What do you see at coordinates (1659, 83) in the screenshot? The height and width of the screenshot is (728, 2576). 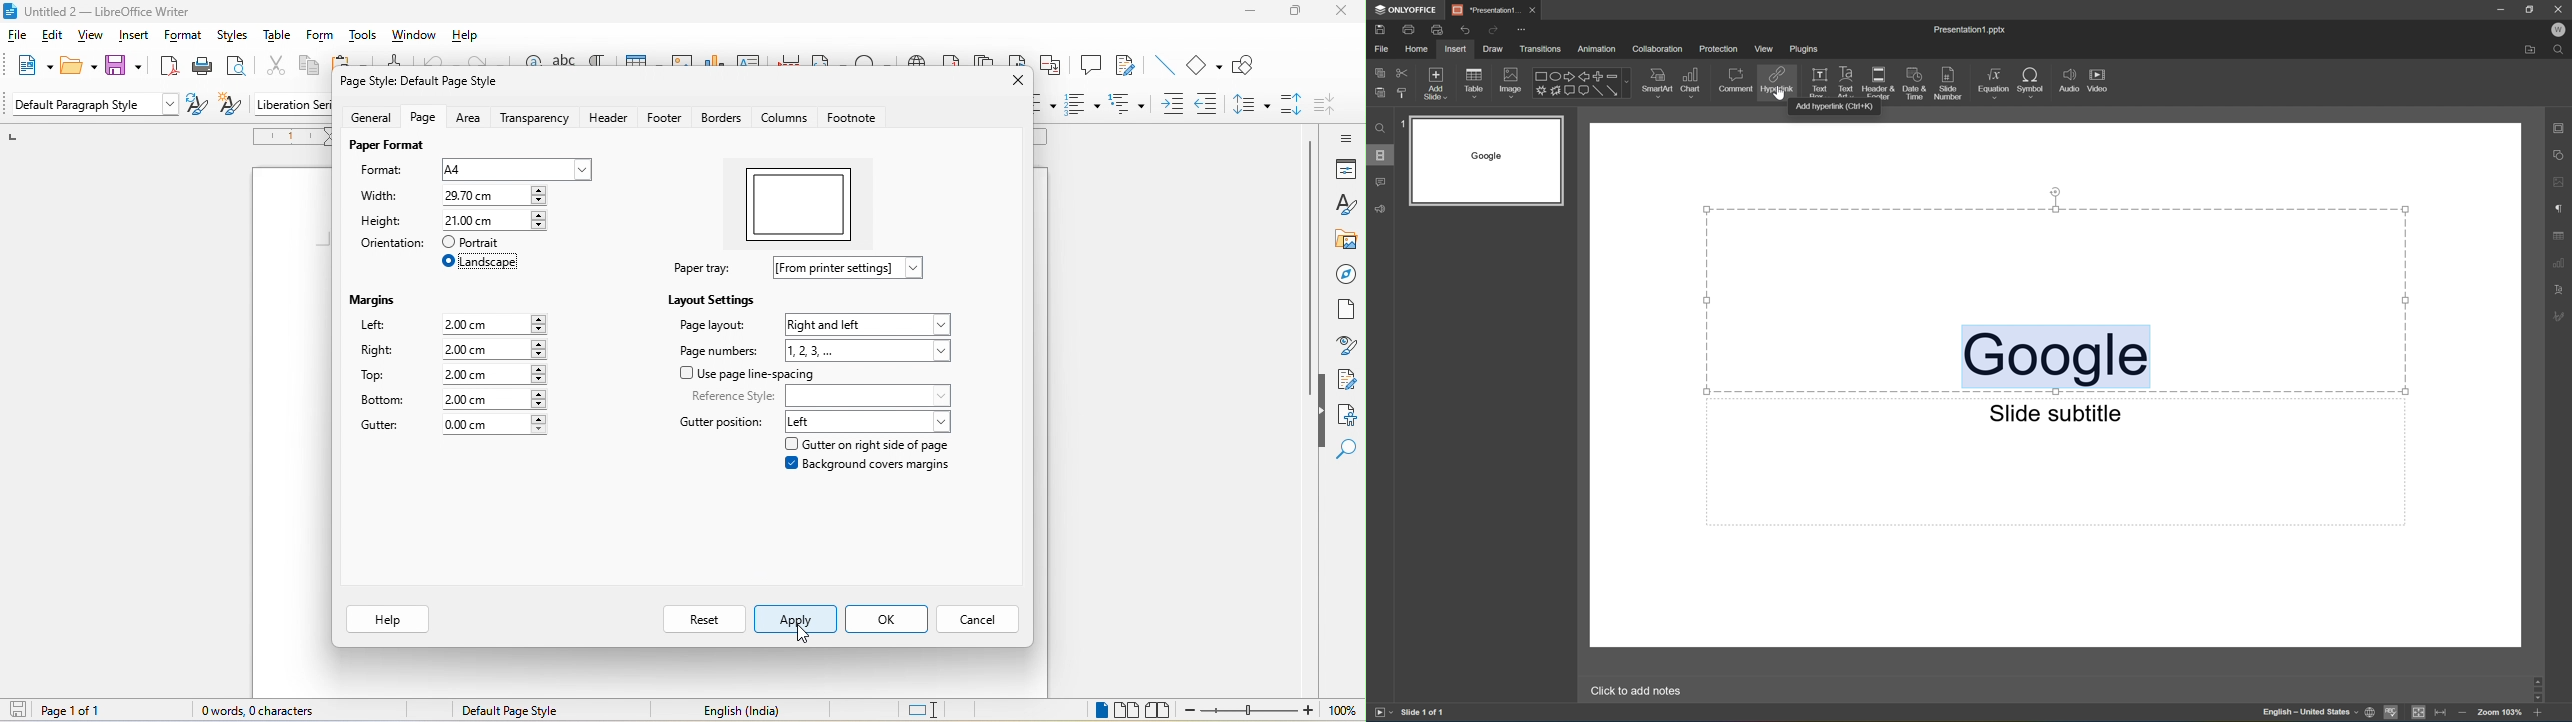 I see `SmartArt` at bounding box center [1659, 83].